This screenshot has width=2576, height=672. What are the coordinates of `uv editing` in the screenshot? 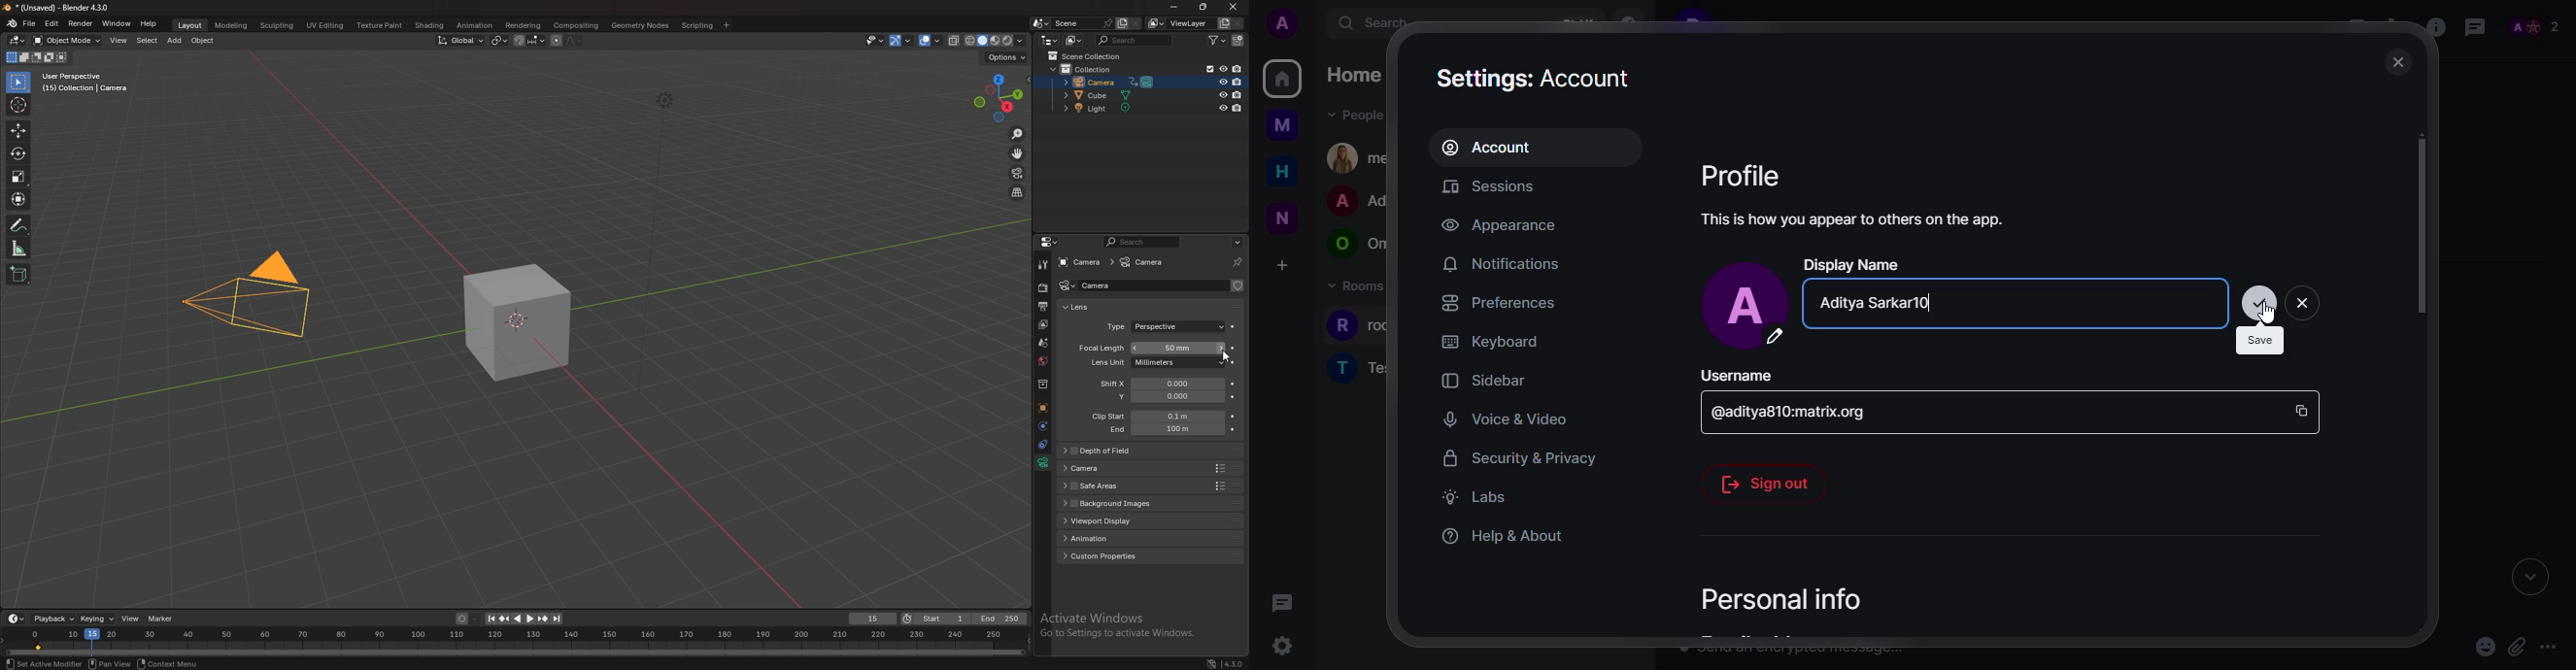 It's located at (325, 25).